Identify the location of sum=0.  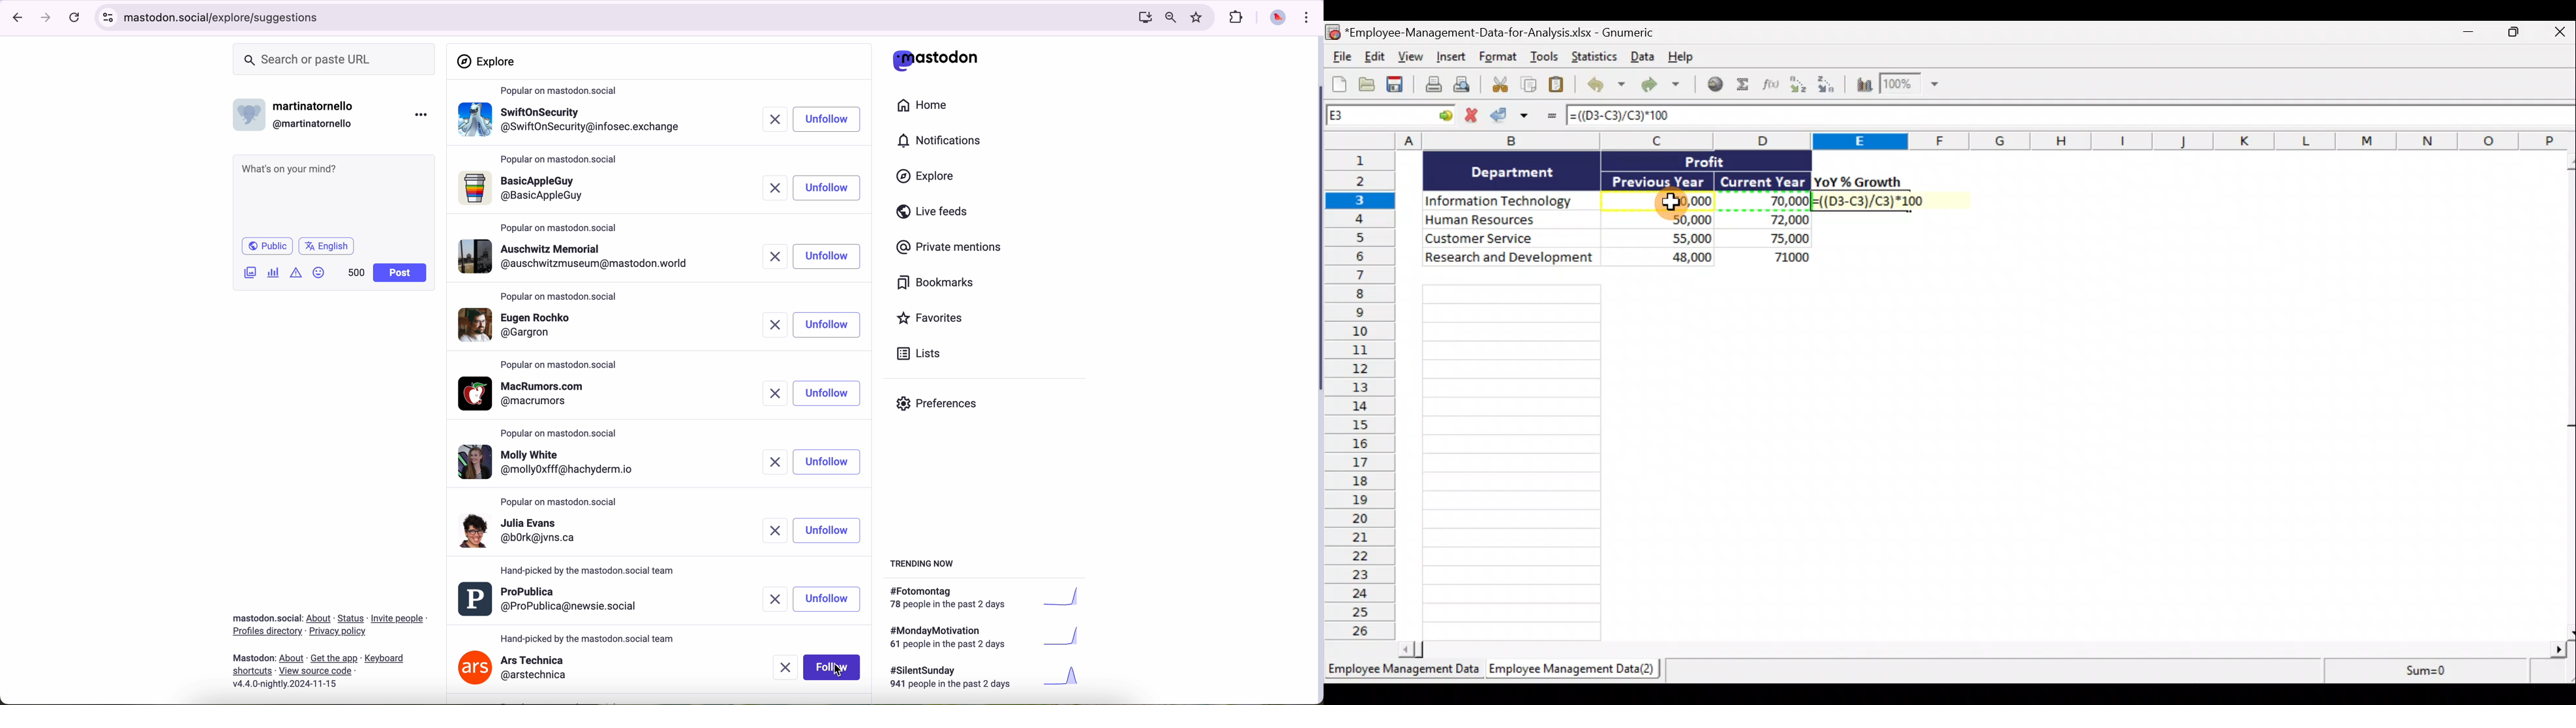
(2448, 672).